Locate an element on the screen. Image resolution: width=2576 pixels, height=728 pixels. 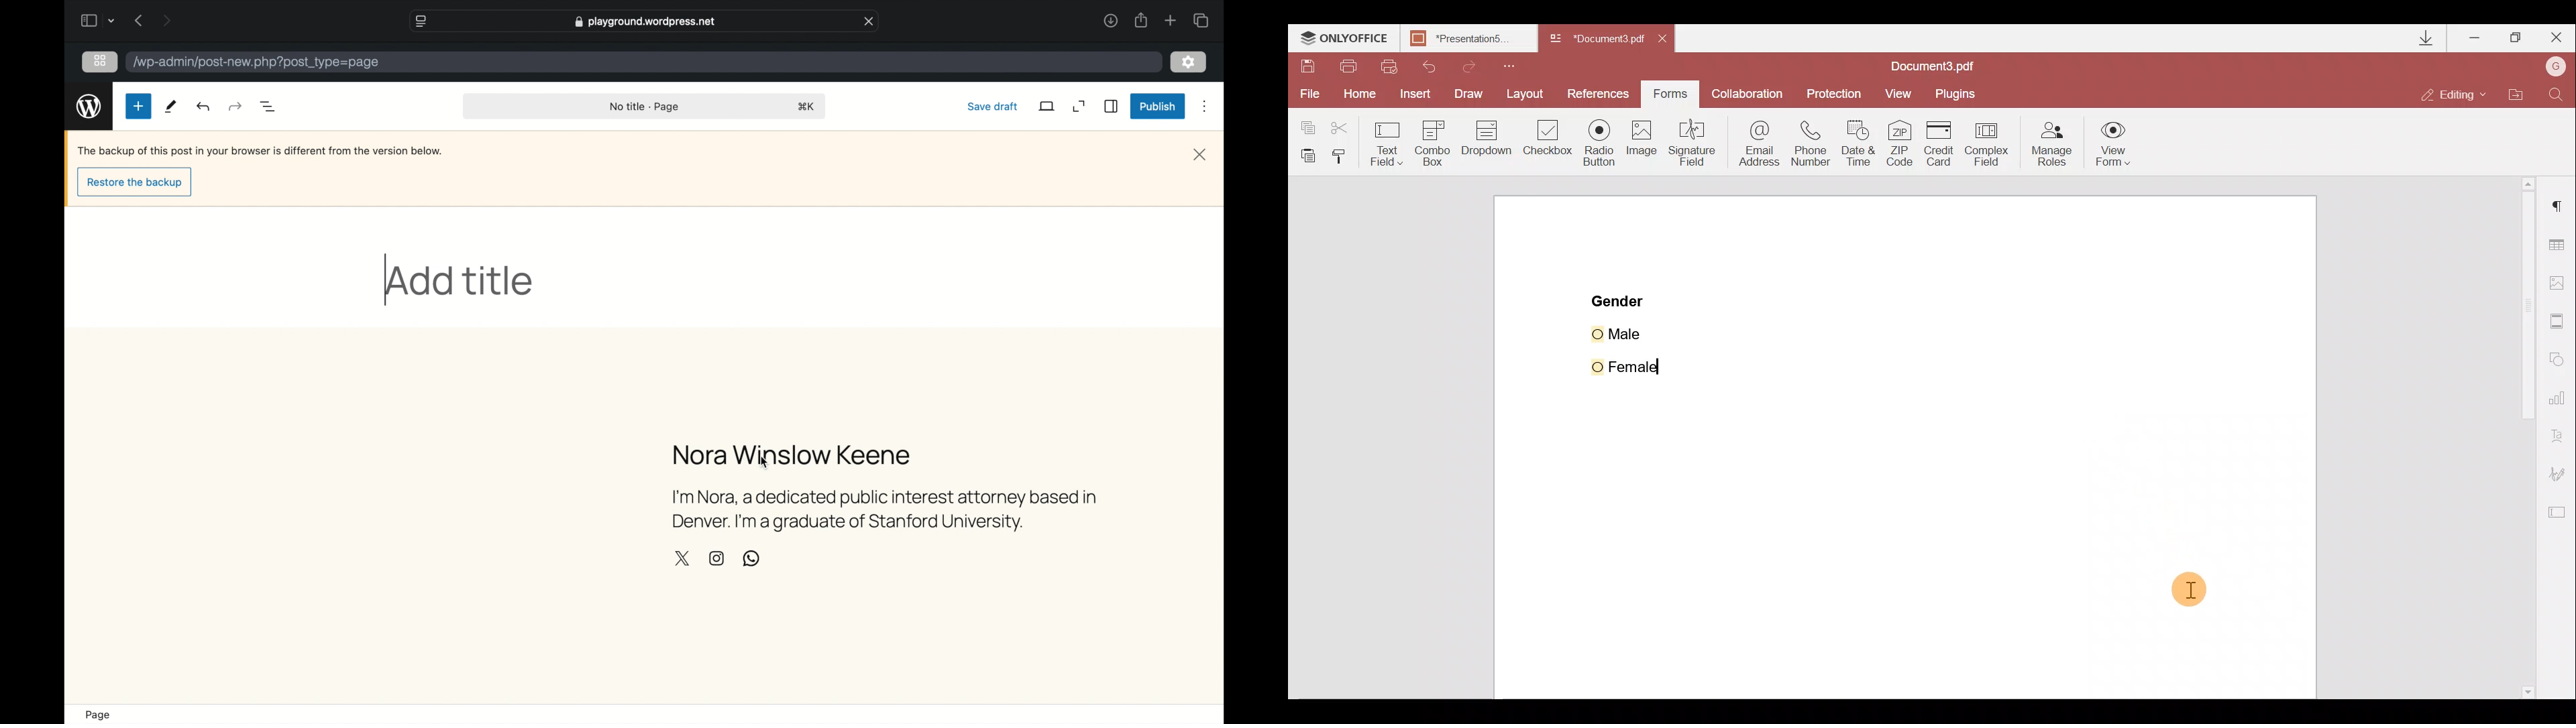
Form settings is located at coordinates (2560, 516).